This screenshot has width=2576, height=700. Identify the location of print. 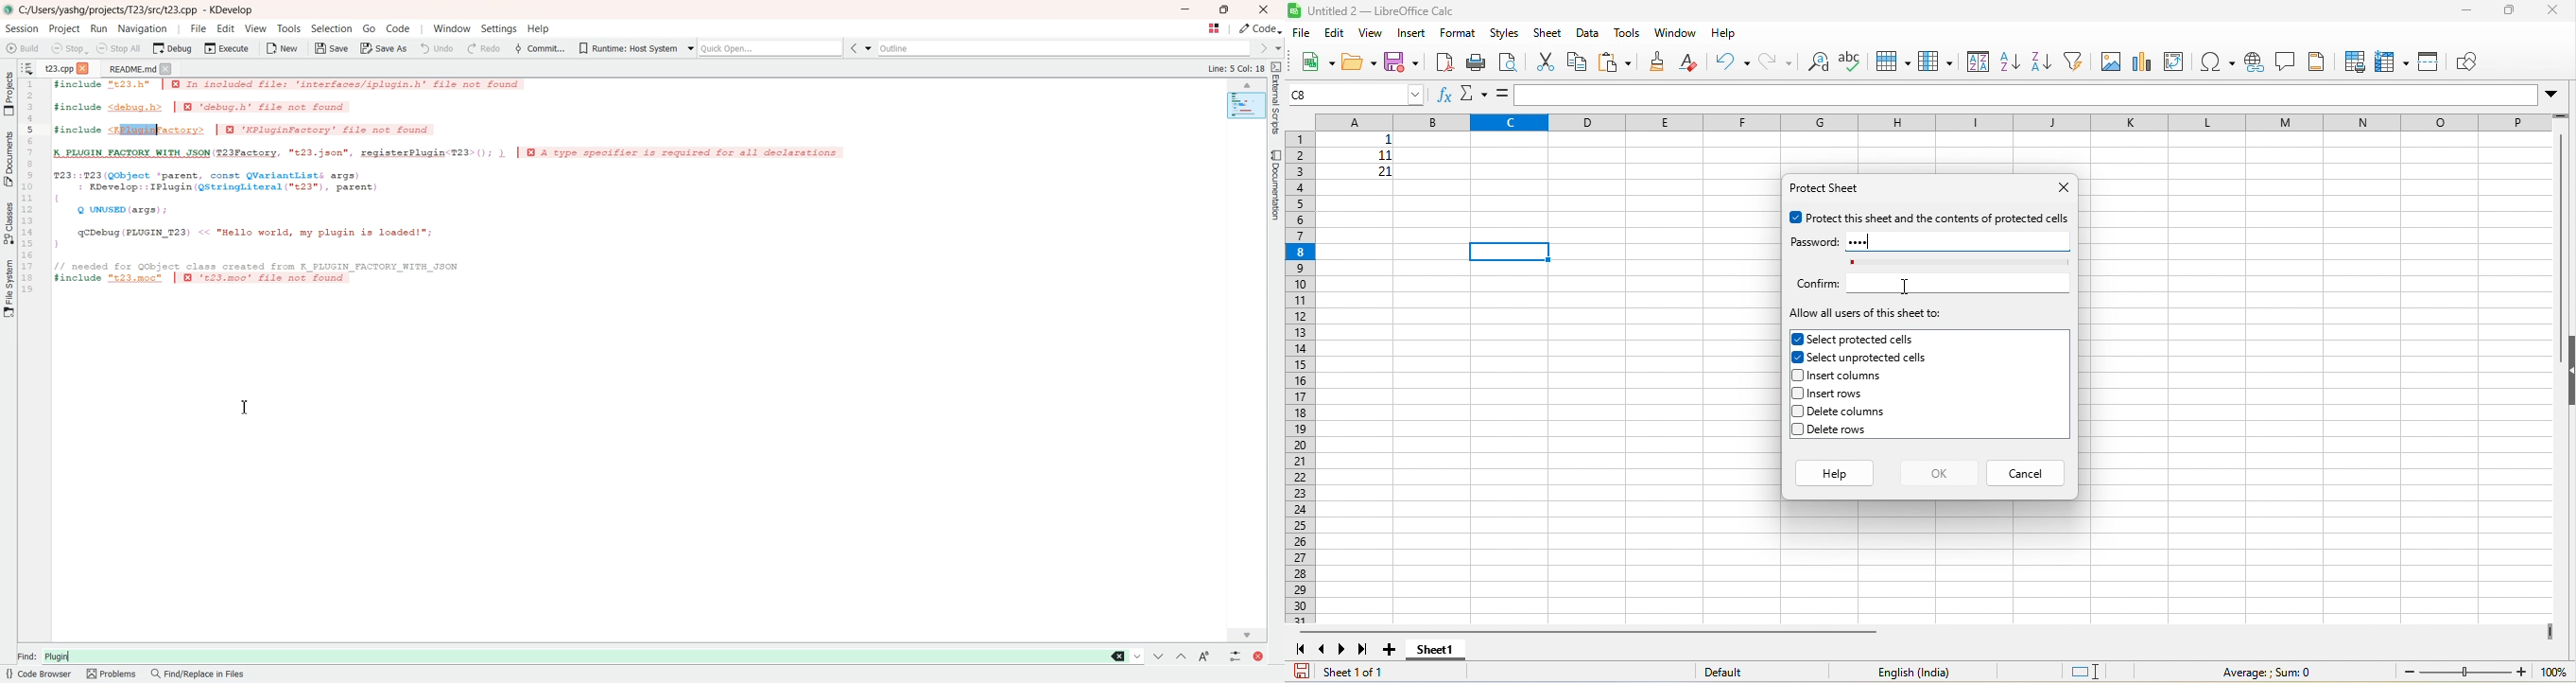
(1477, 61).